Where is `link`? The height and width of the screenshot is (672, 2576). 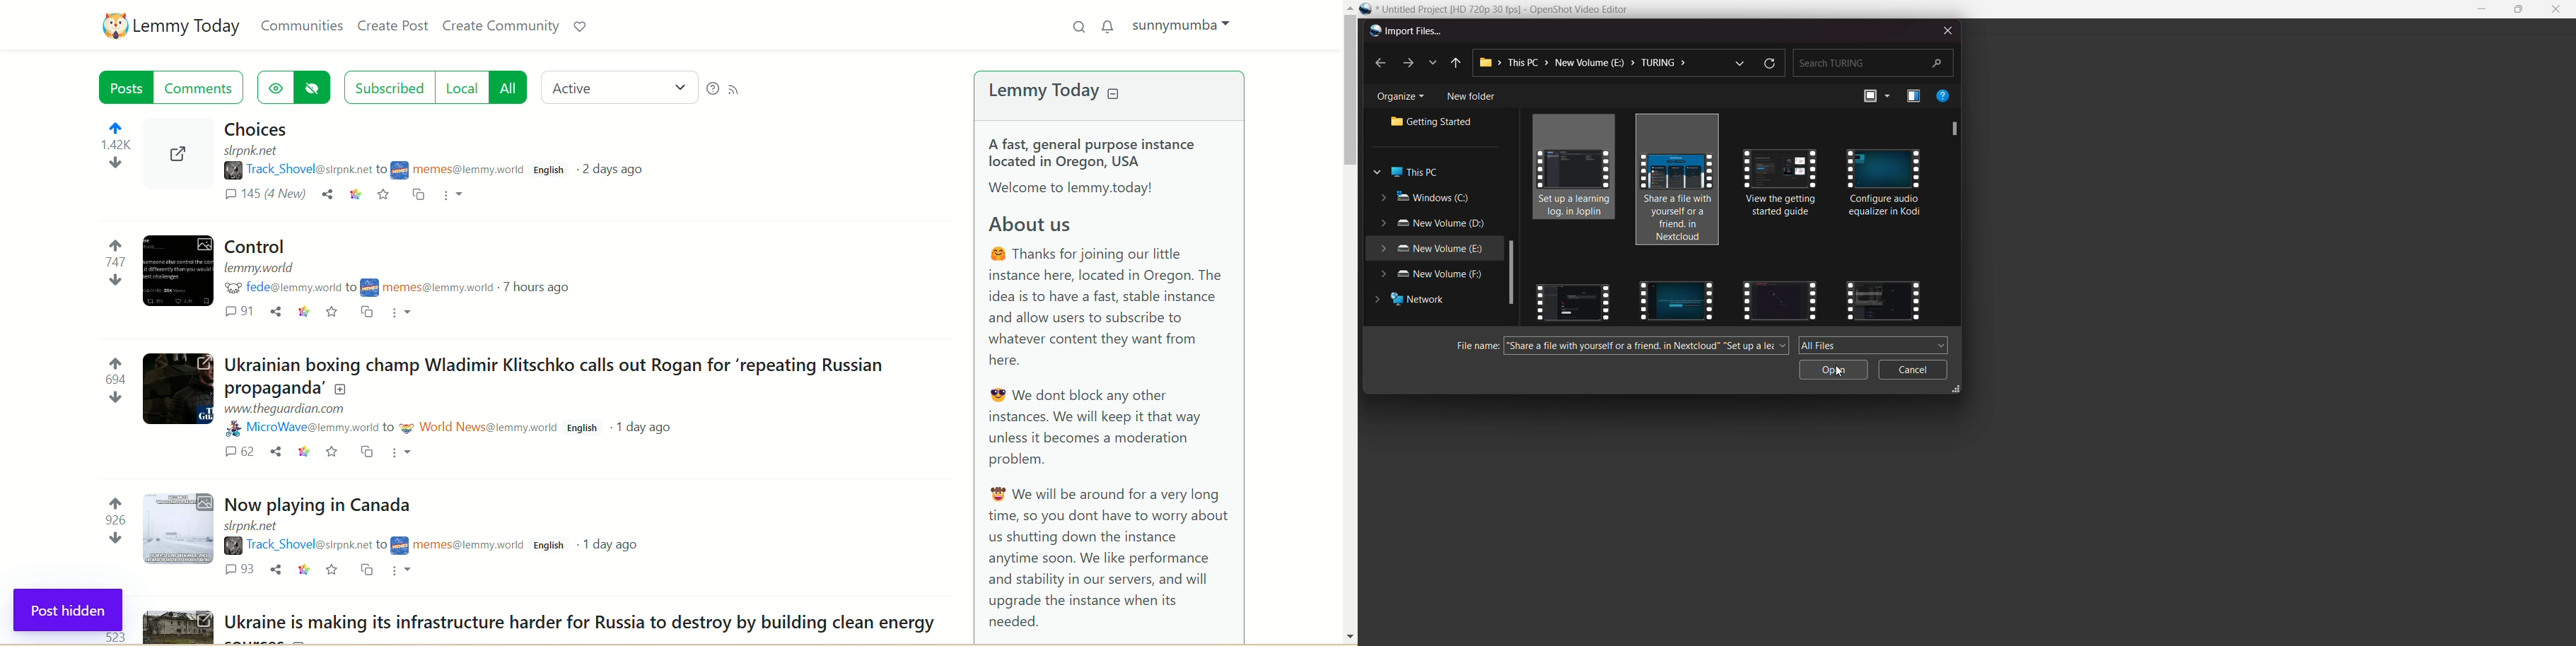
link is located at coordinates (301, 451).